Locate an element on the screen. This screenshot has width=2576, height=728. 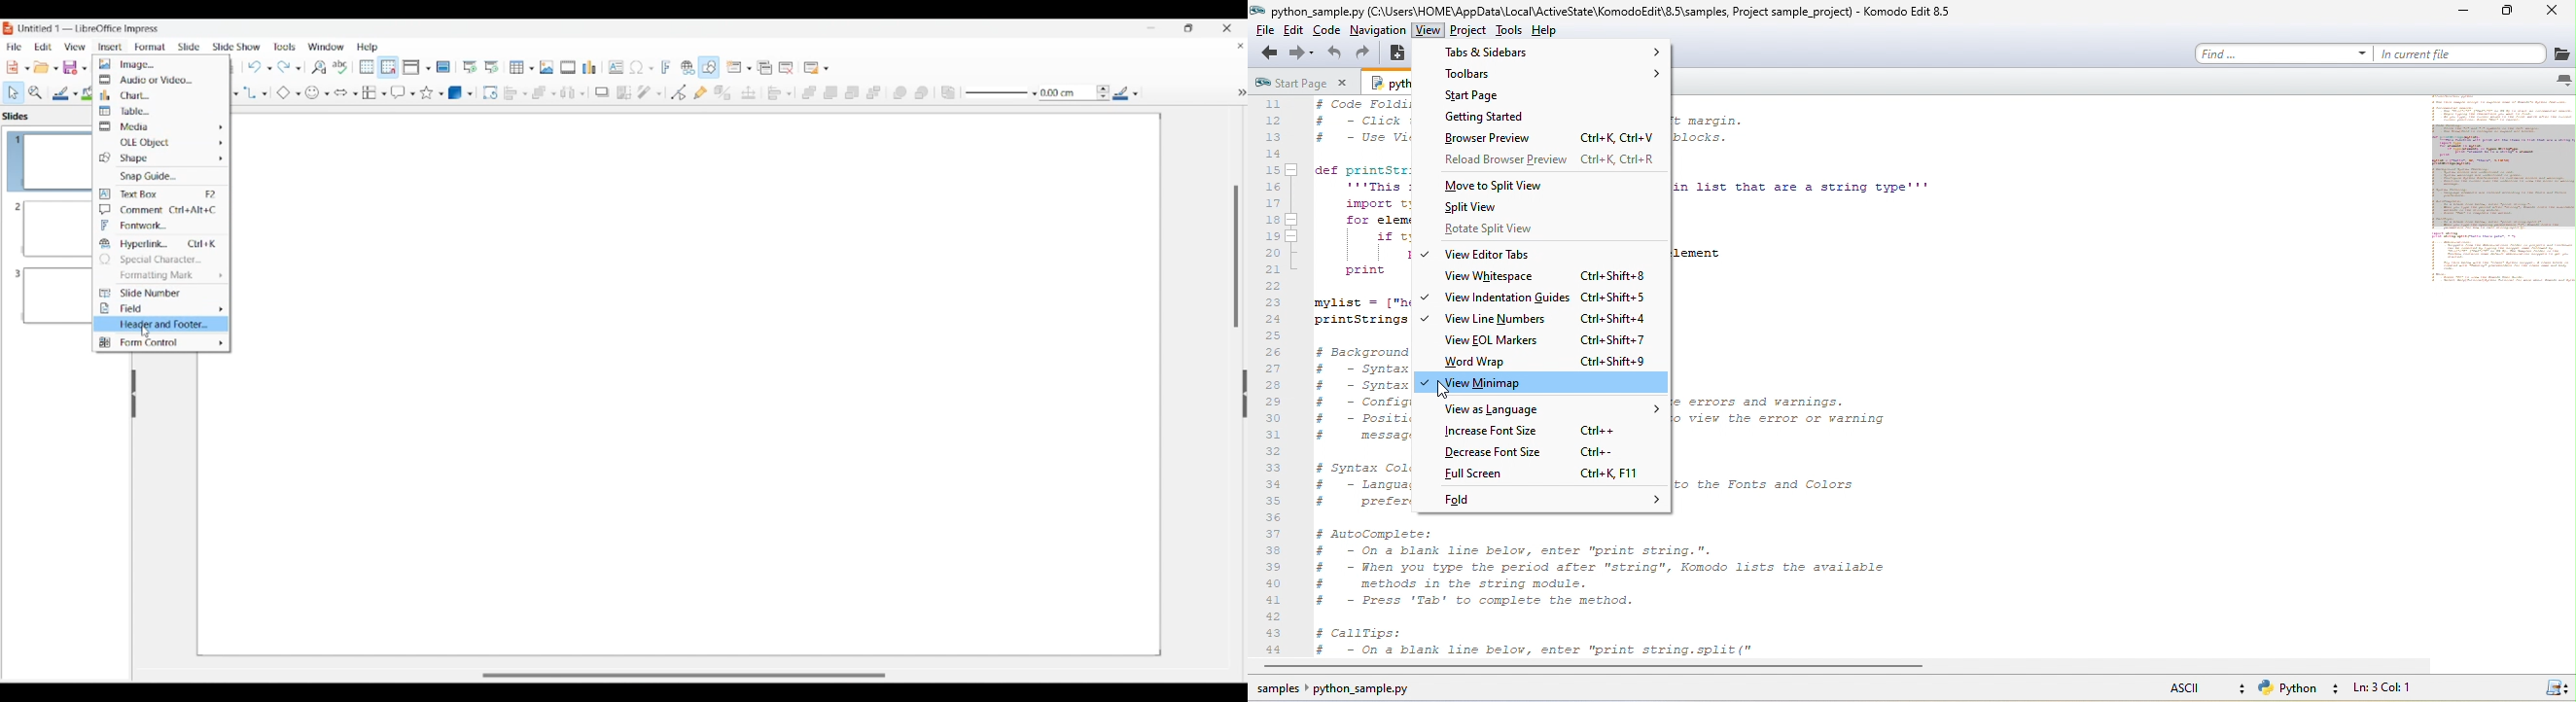
Align objects is located at coordinates (779, 93).